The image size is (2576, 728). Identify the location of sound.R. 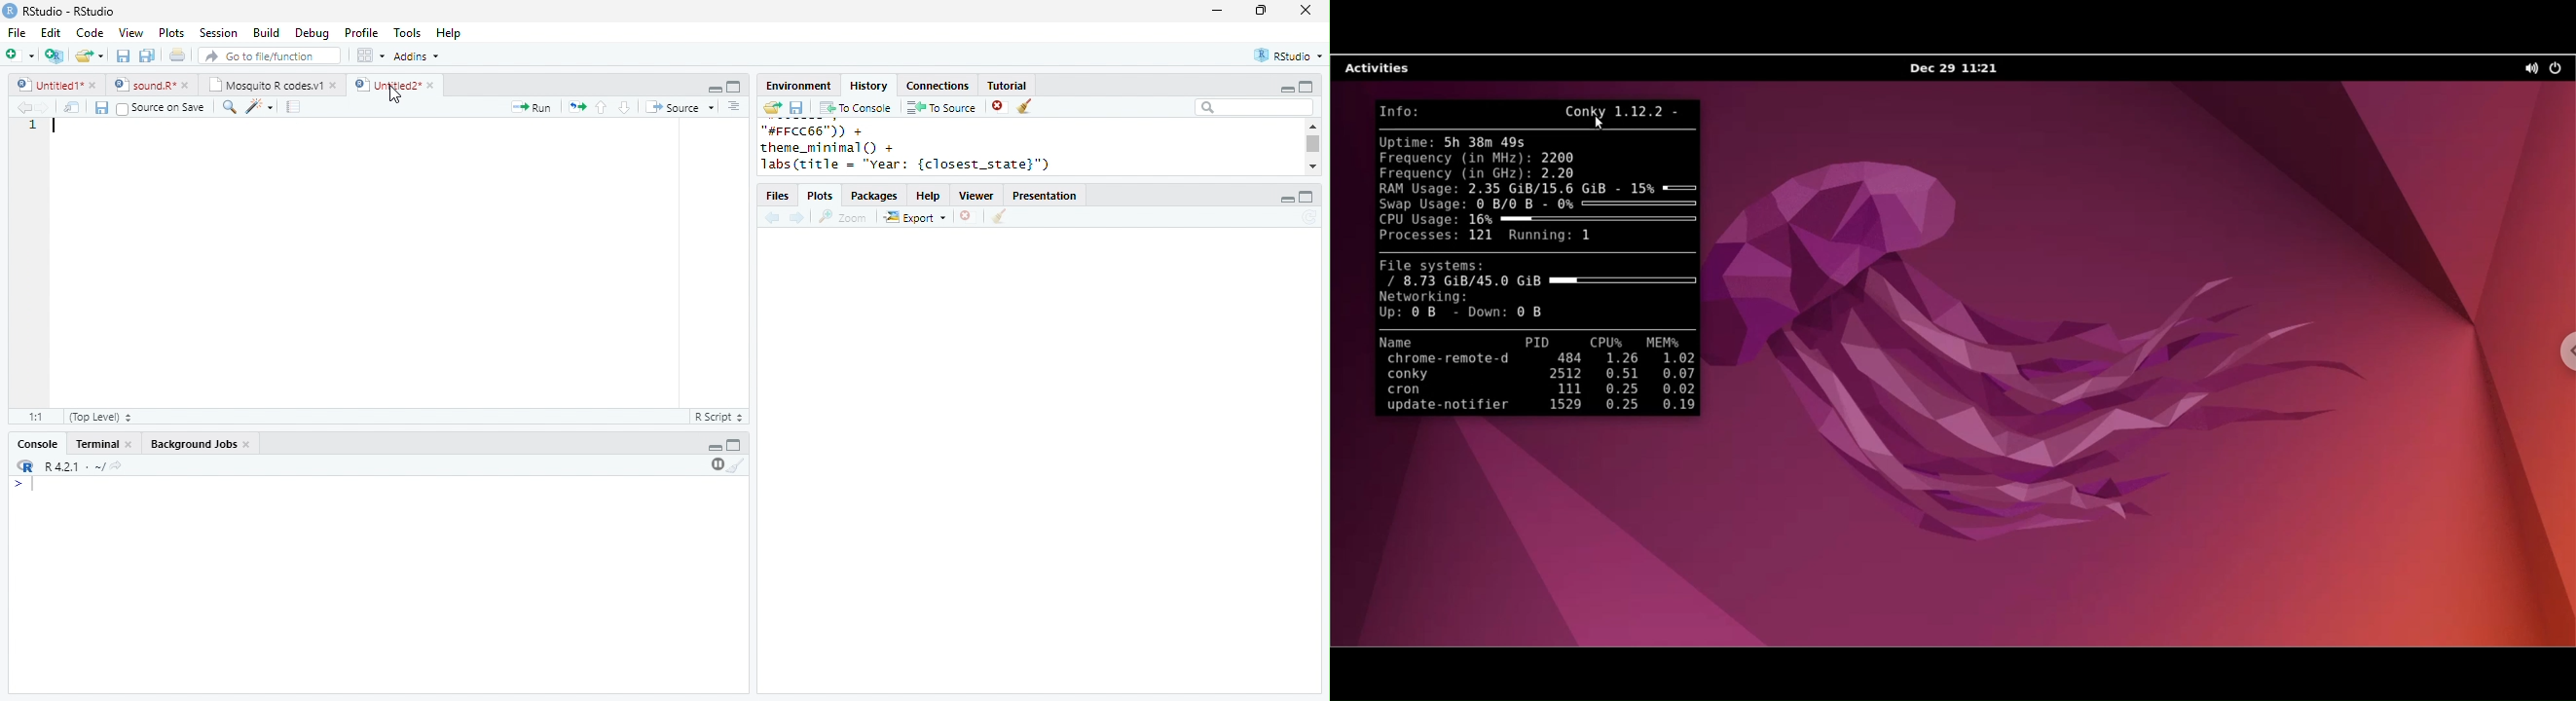
(143, 86).